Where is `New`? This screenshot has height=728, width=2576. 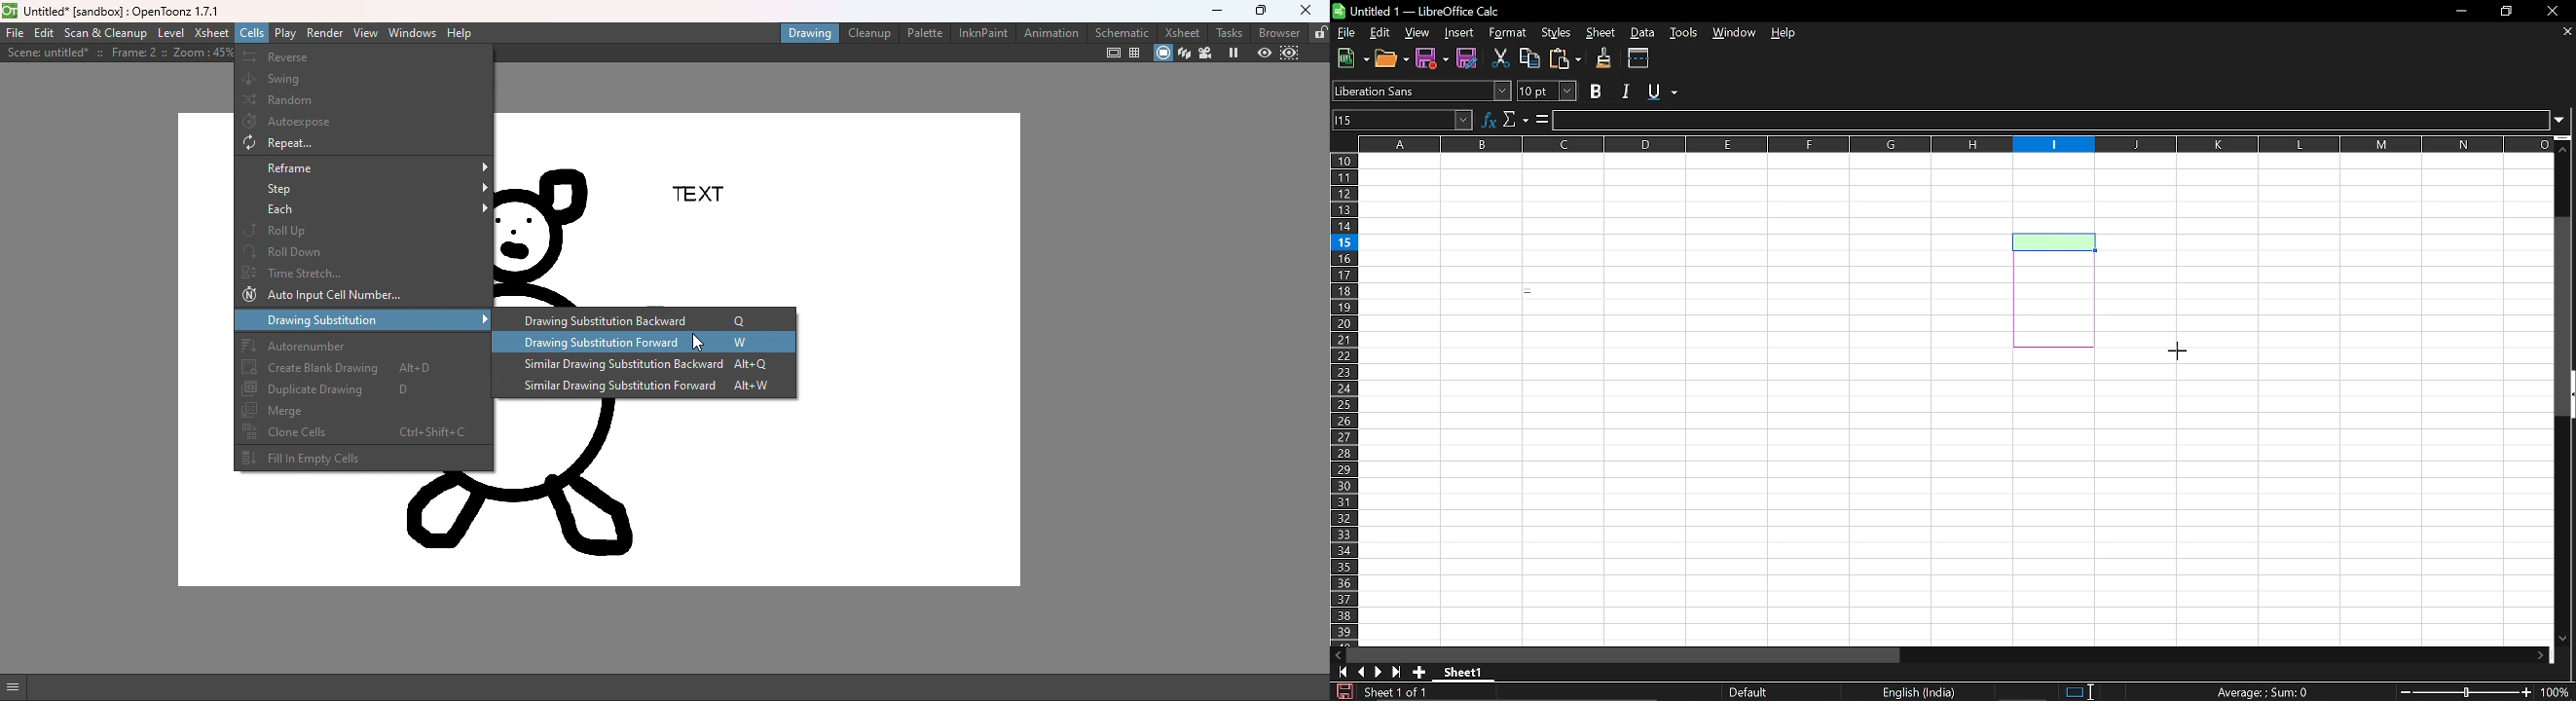
New is located at coordinates (1349, 59).